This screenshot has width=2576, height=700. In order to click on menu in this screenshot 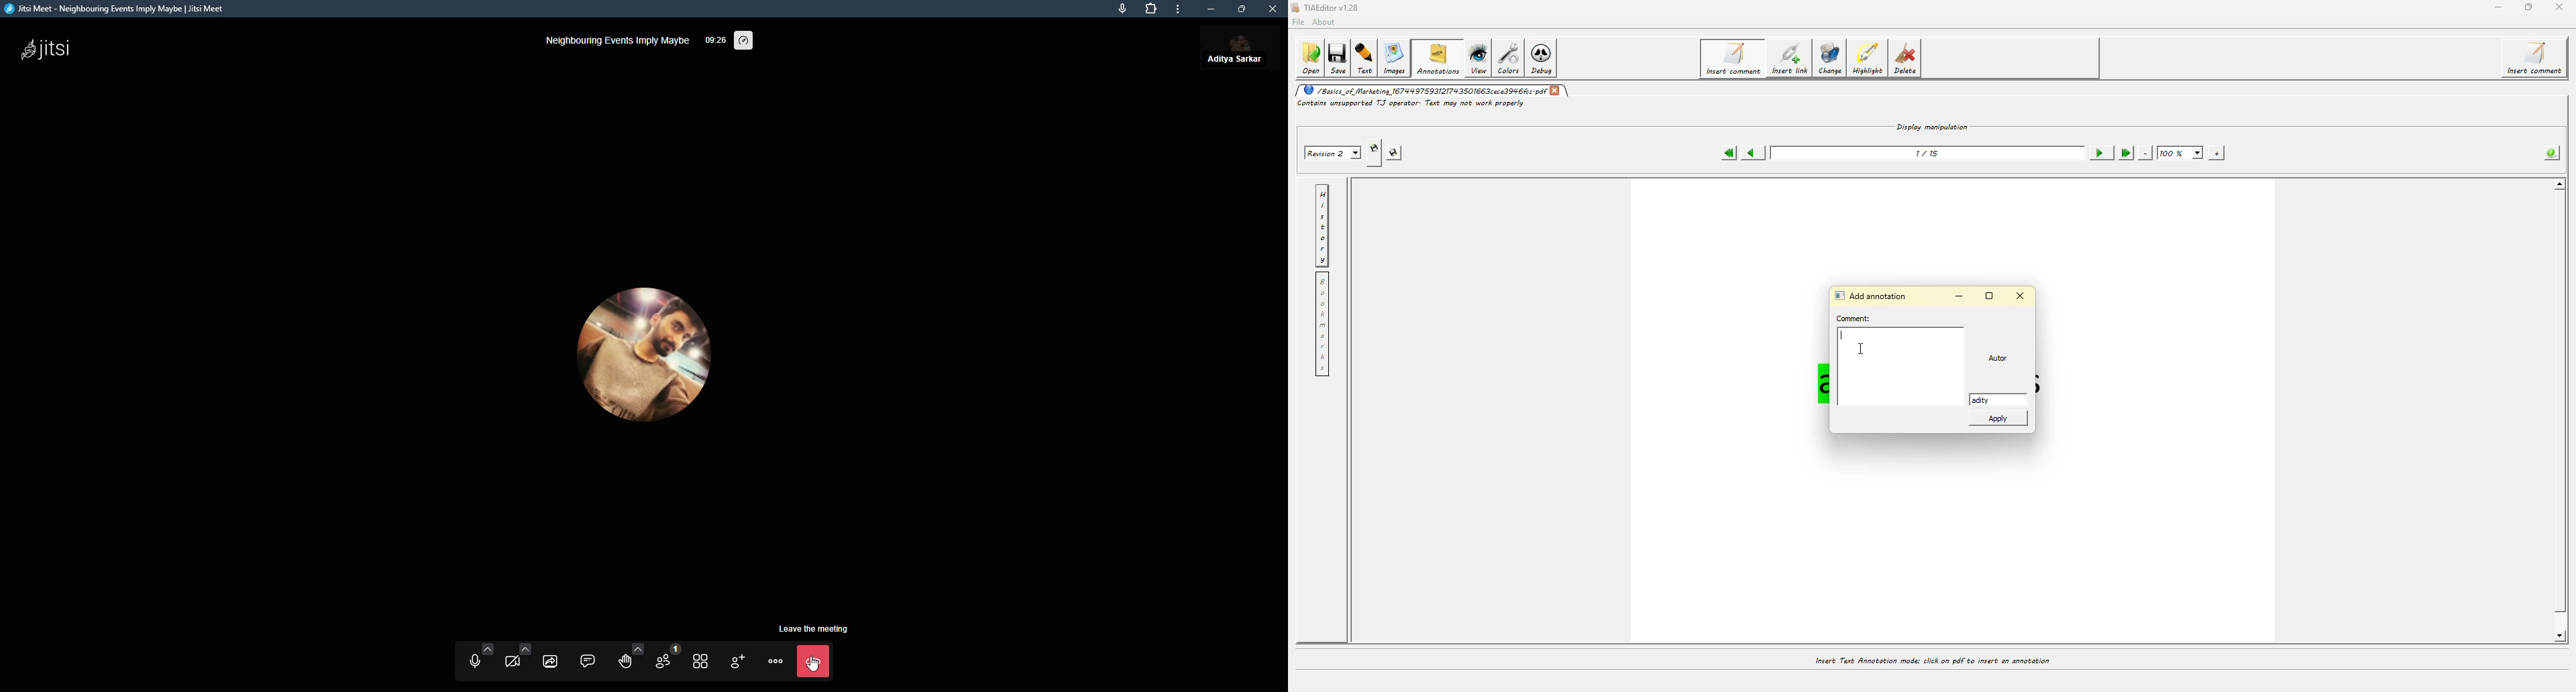, I will do `click(1182, 10)`.